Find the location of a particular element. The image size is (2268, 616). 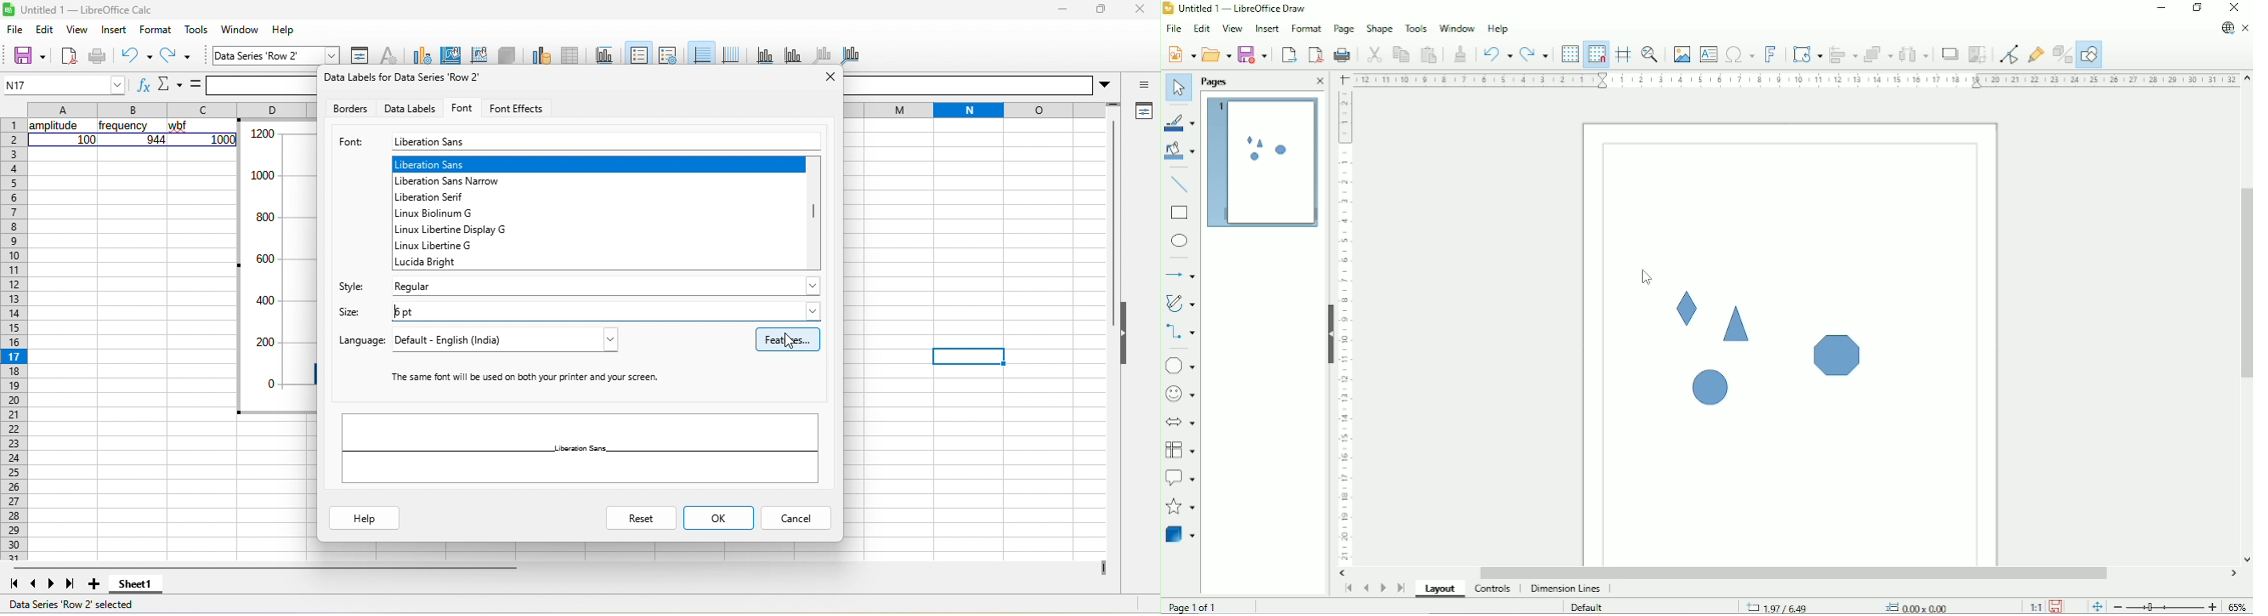

Fit page to the current window is located at coordinates (2095, 605).